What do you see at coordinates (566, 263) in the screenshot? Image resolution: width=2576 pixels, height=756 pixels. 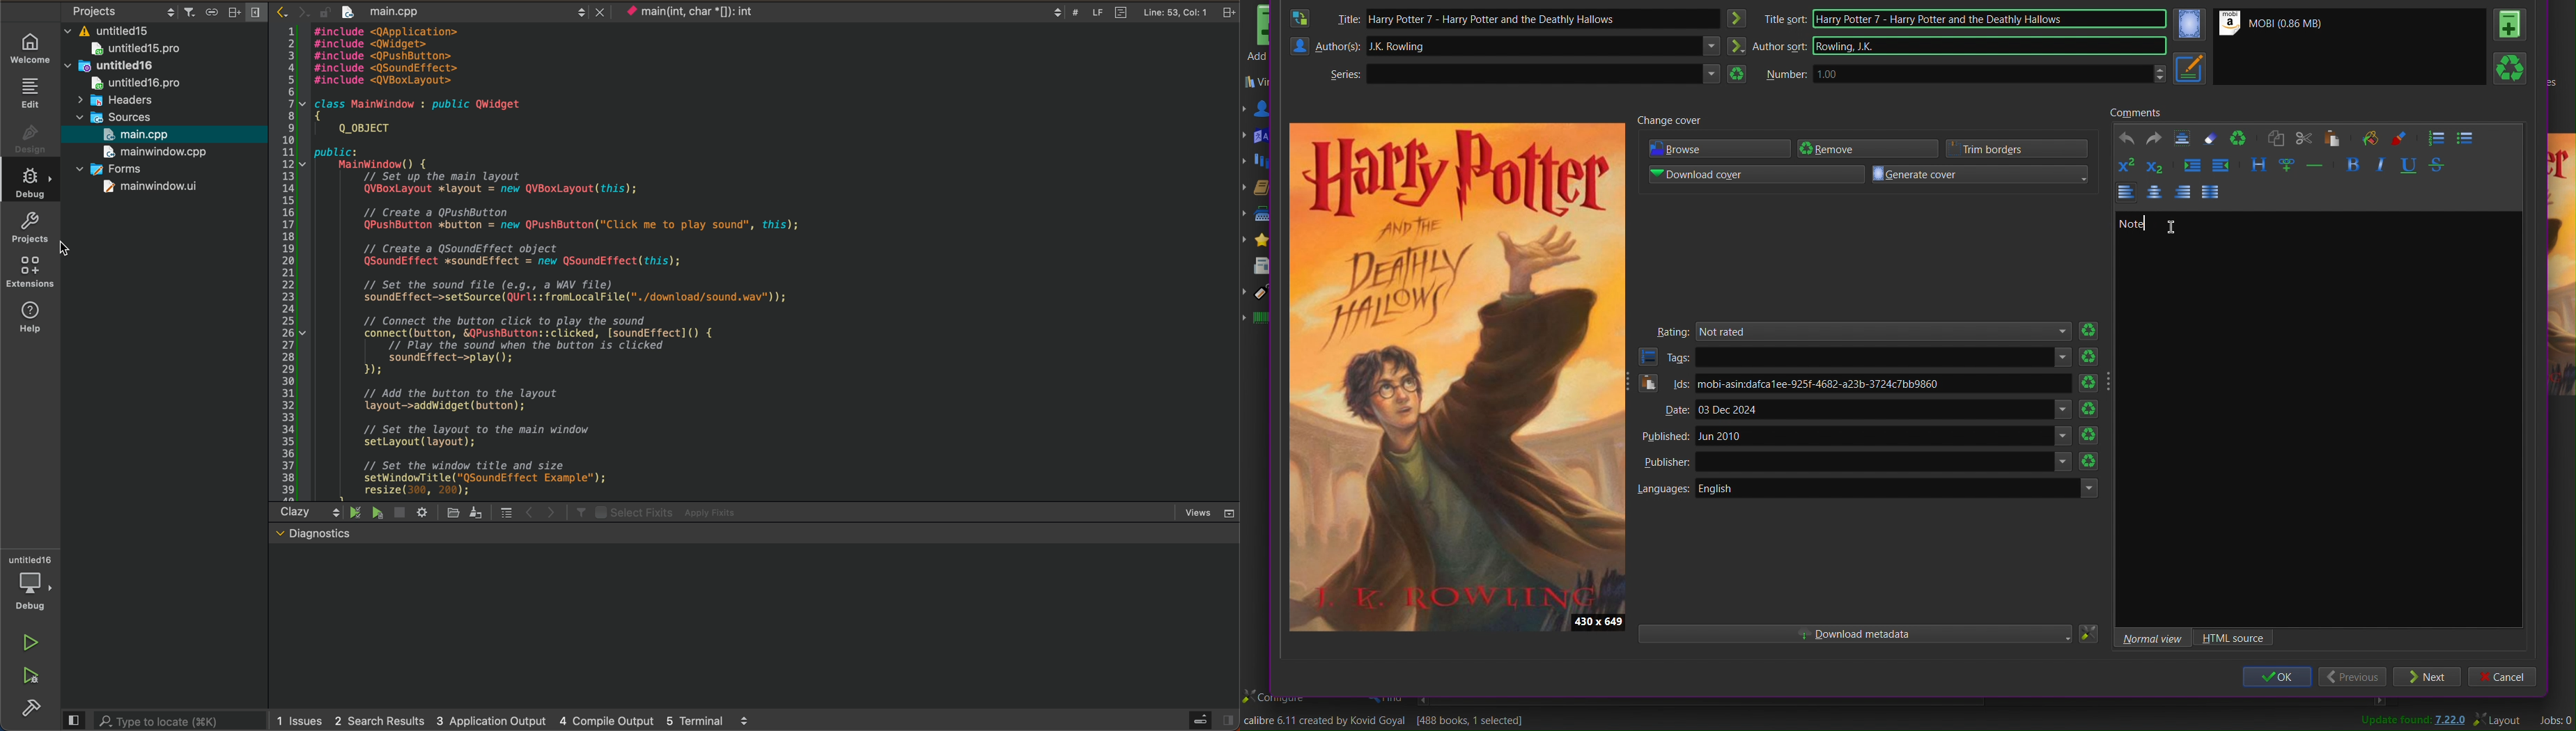 I see `file content` at bounding box center [566, 263].